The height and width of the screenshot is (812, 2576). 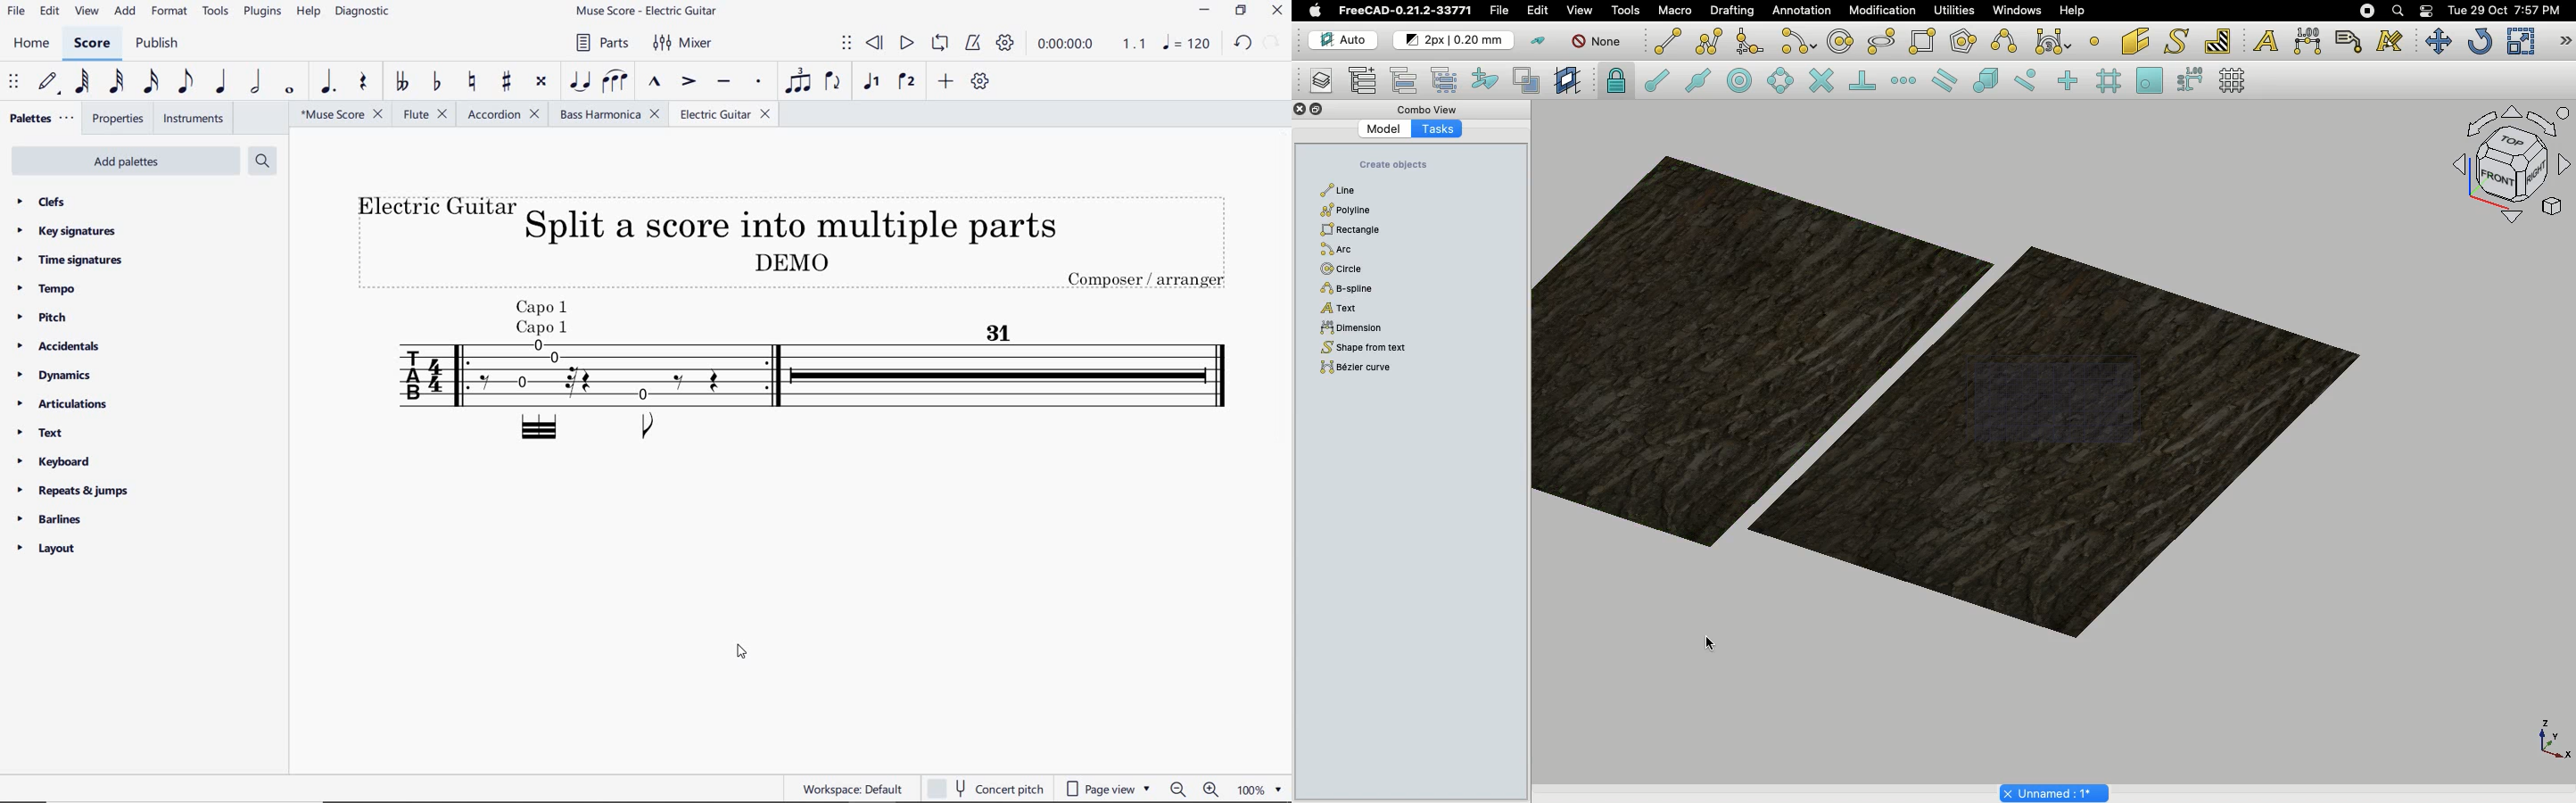 What do you see at coordinates (655, 83) in the screenshot?
I see `marcato` at bounding box center [655, 83].